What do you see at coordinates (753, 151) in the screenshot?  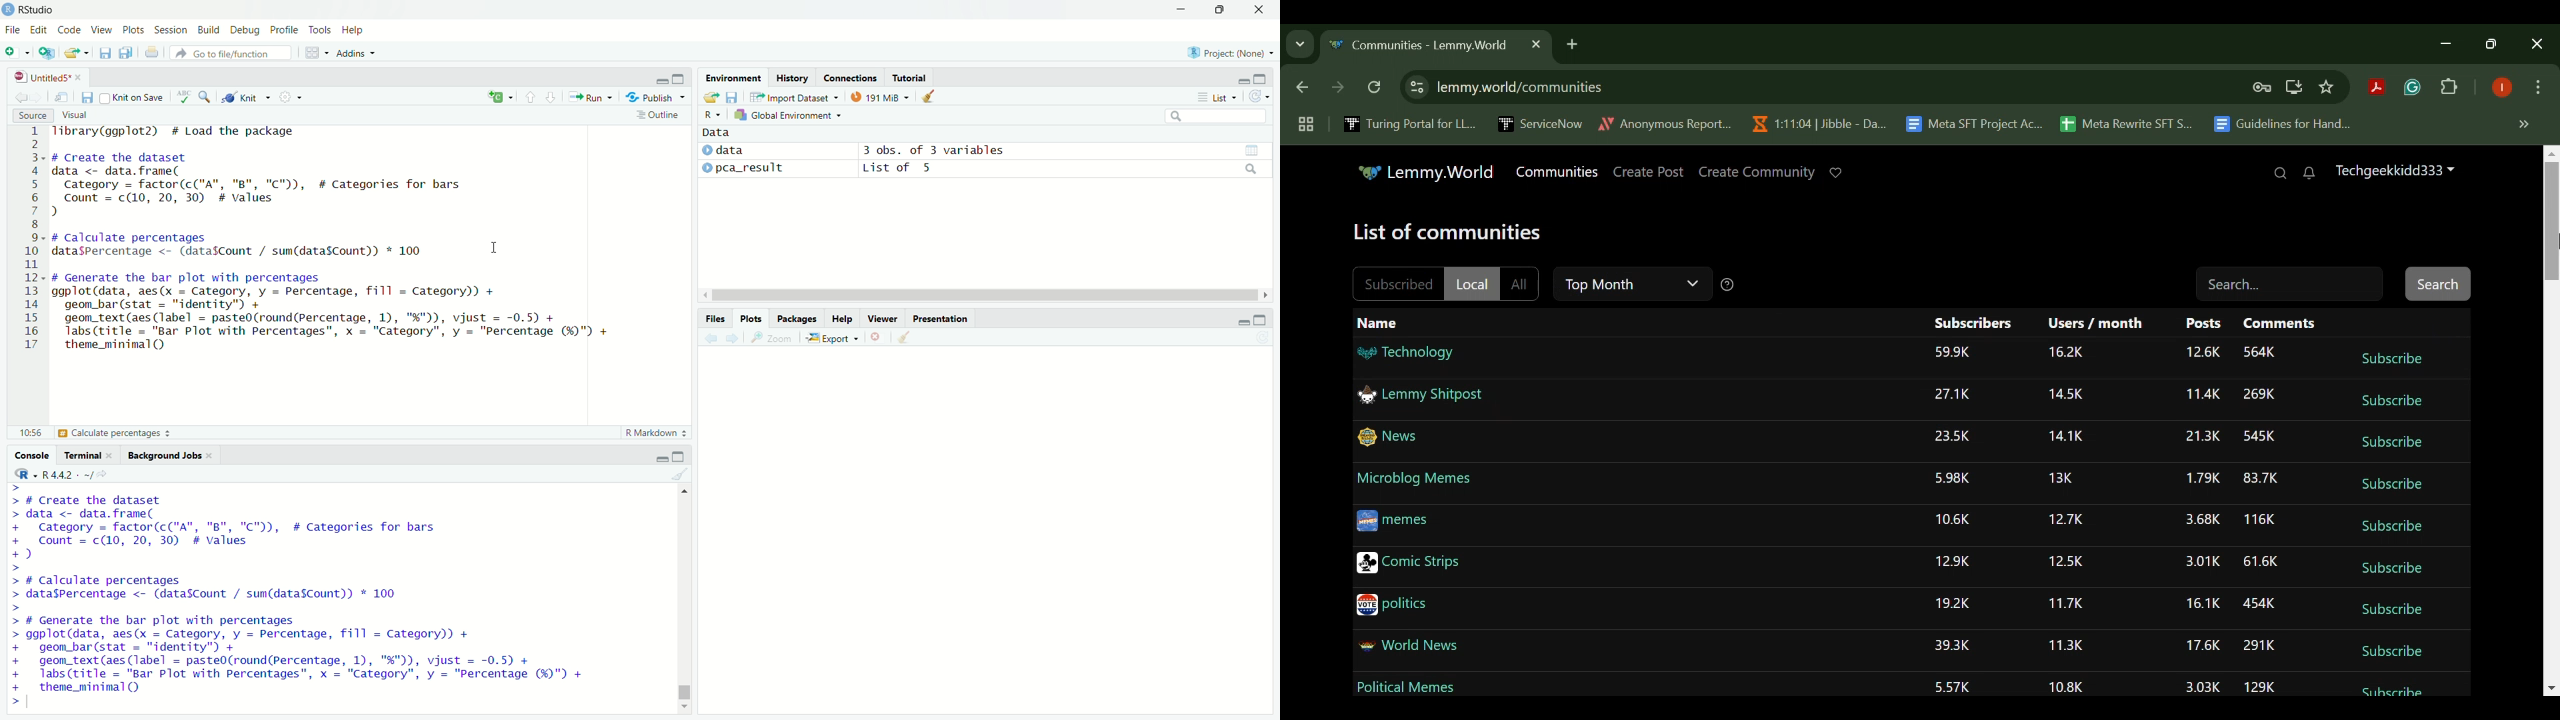 I see `data1 : data` at bounding box center [753, 151].